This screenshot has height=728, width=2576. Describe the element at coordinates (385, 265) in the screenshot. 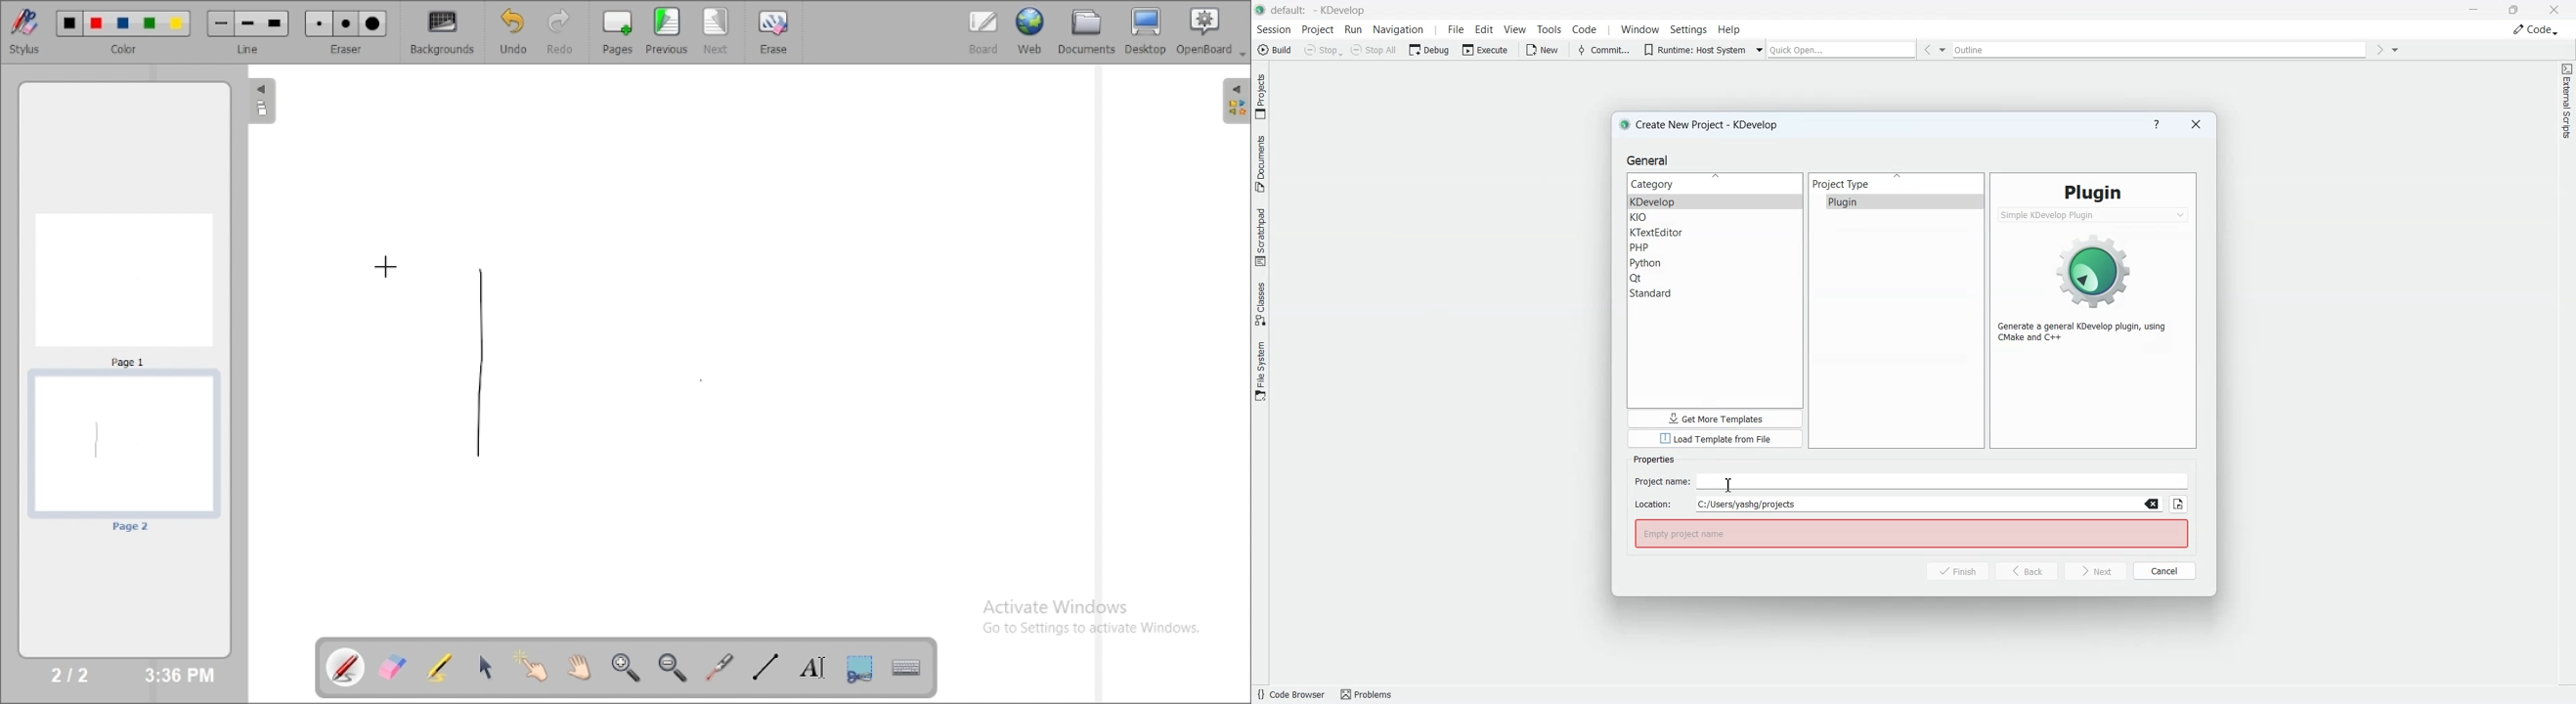

I see `cursor` at that location.